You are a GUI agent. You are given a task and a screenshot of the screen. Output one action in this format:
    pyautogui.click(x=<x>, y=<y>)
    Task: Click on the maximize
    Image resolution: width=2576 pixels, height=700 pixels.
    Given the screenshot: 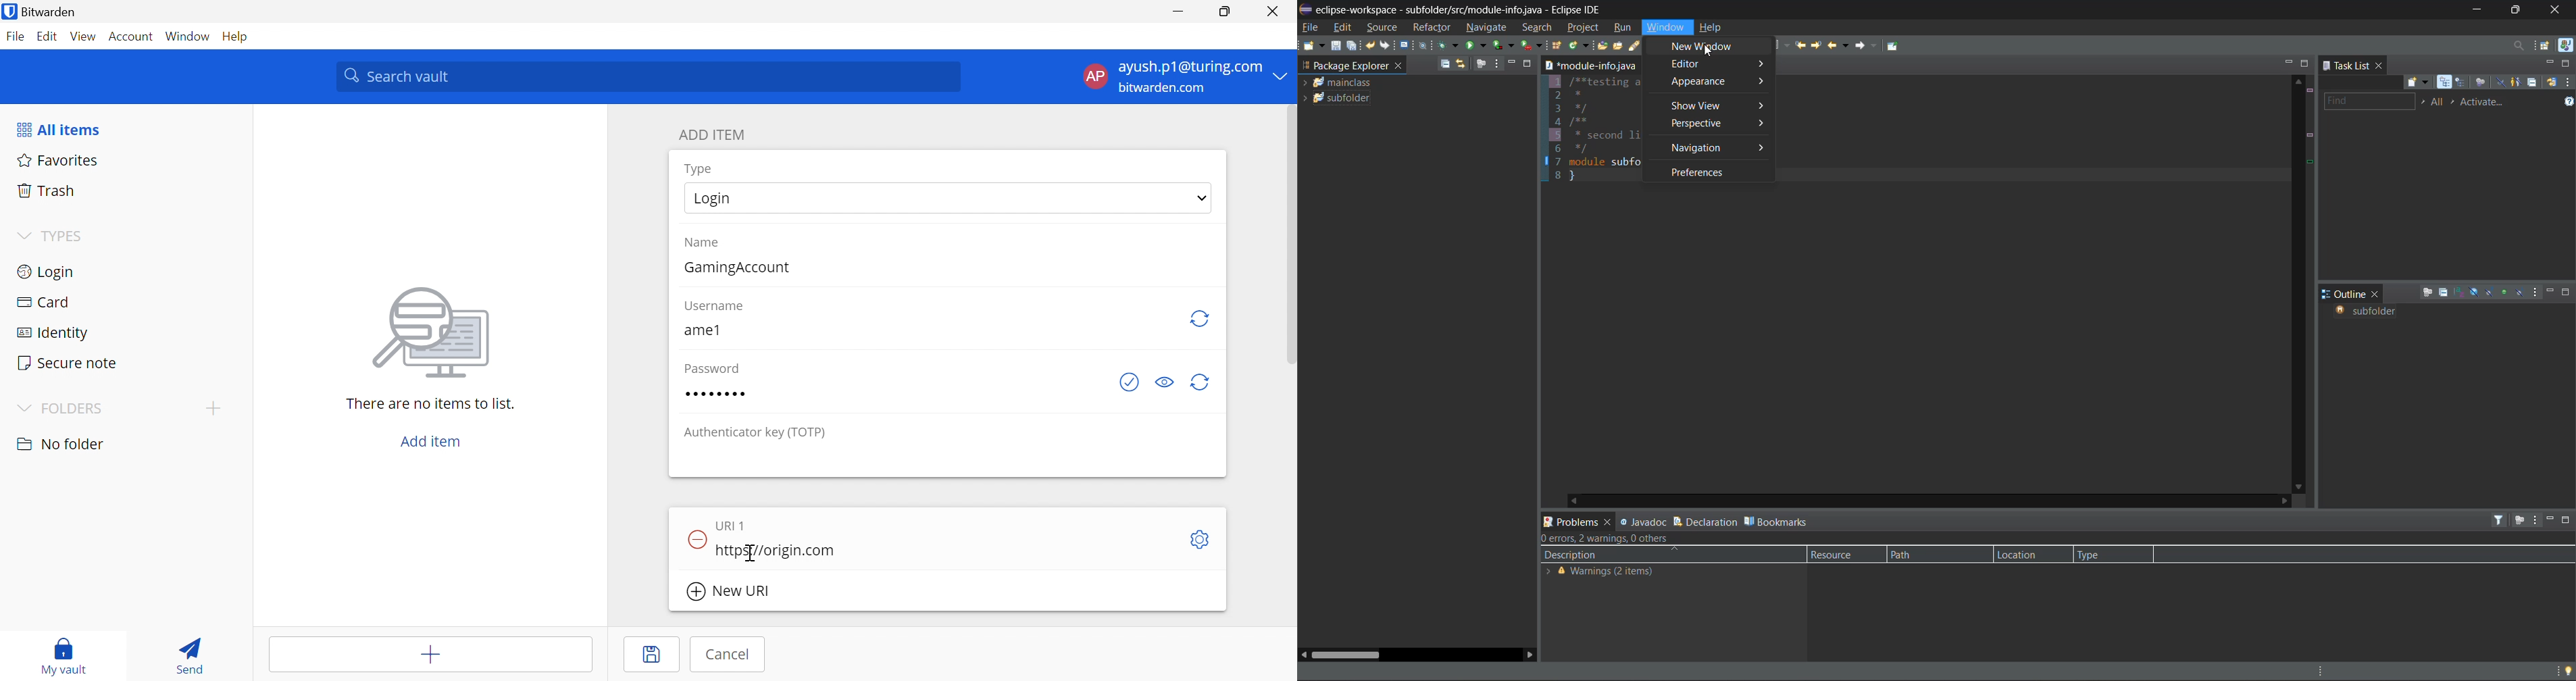 What is the action you would take?
    pyautogui.click(x=1529, y=64)
    